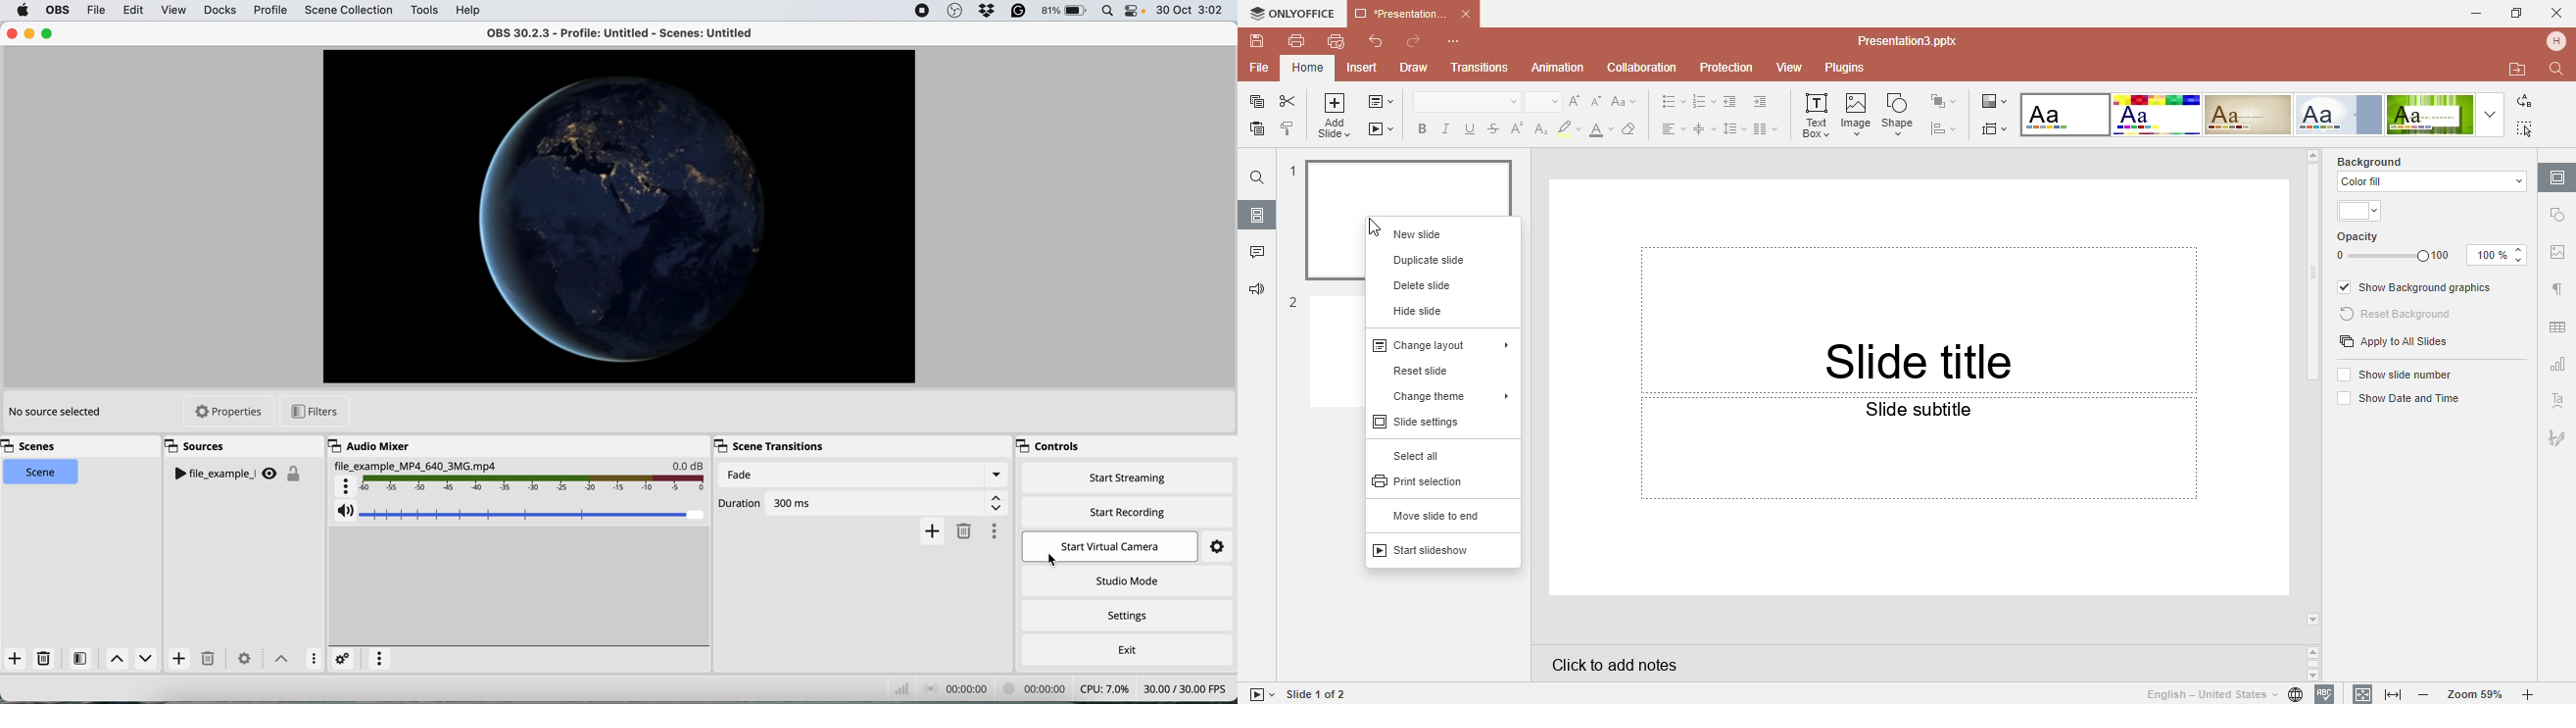  What do you see at coordinates (1913, 41) in the screenshot?
I see `Document name` at bounding box center [1913, 41].